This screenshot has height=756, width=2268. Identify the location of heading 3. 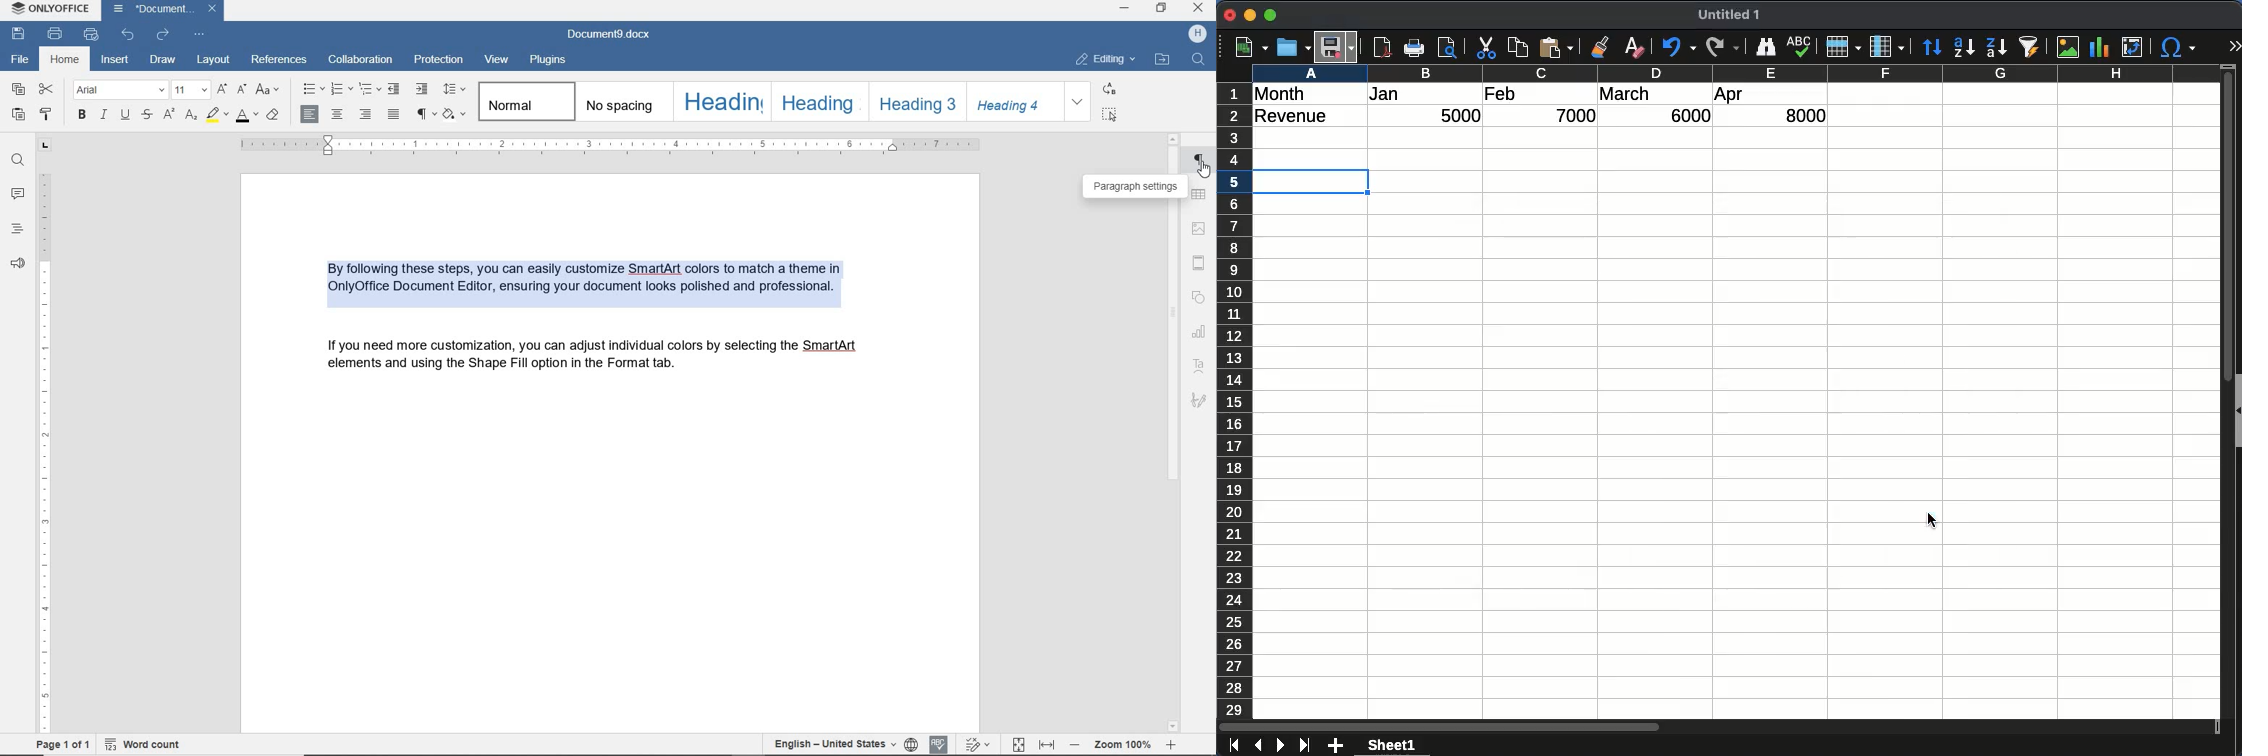
(915, 101).